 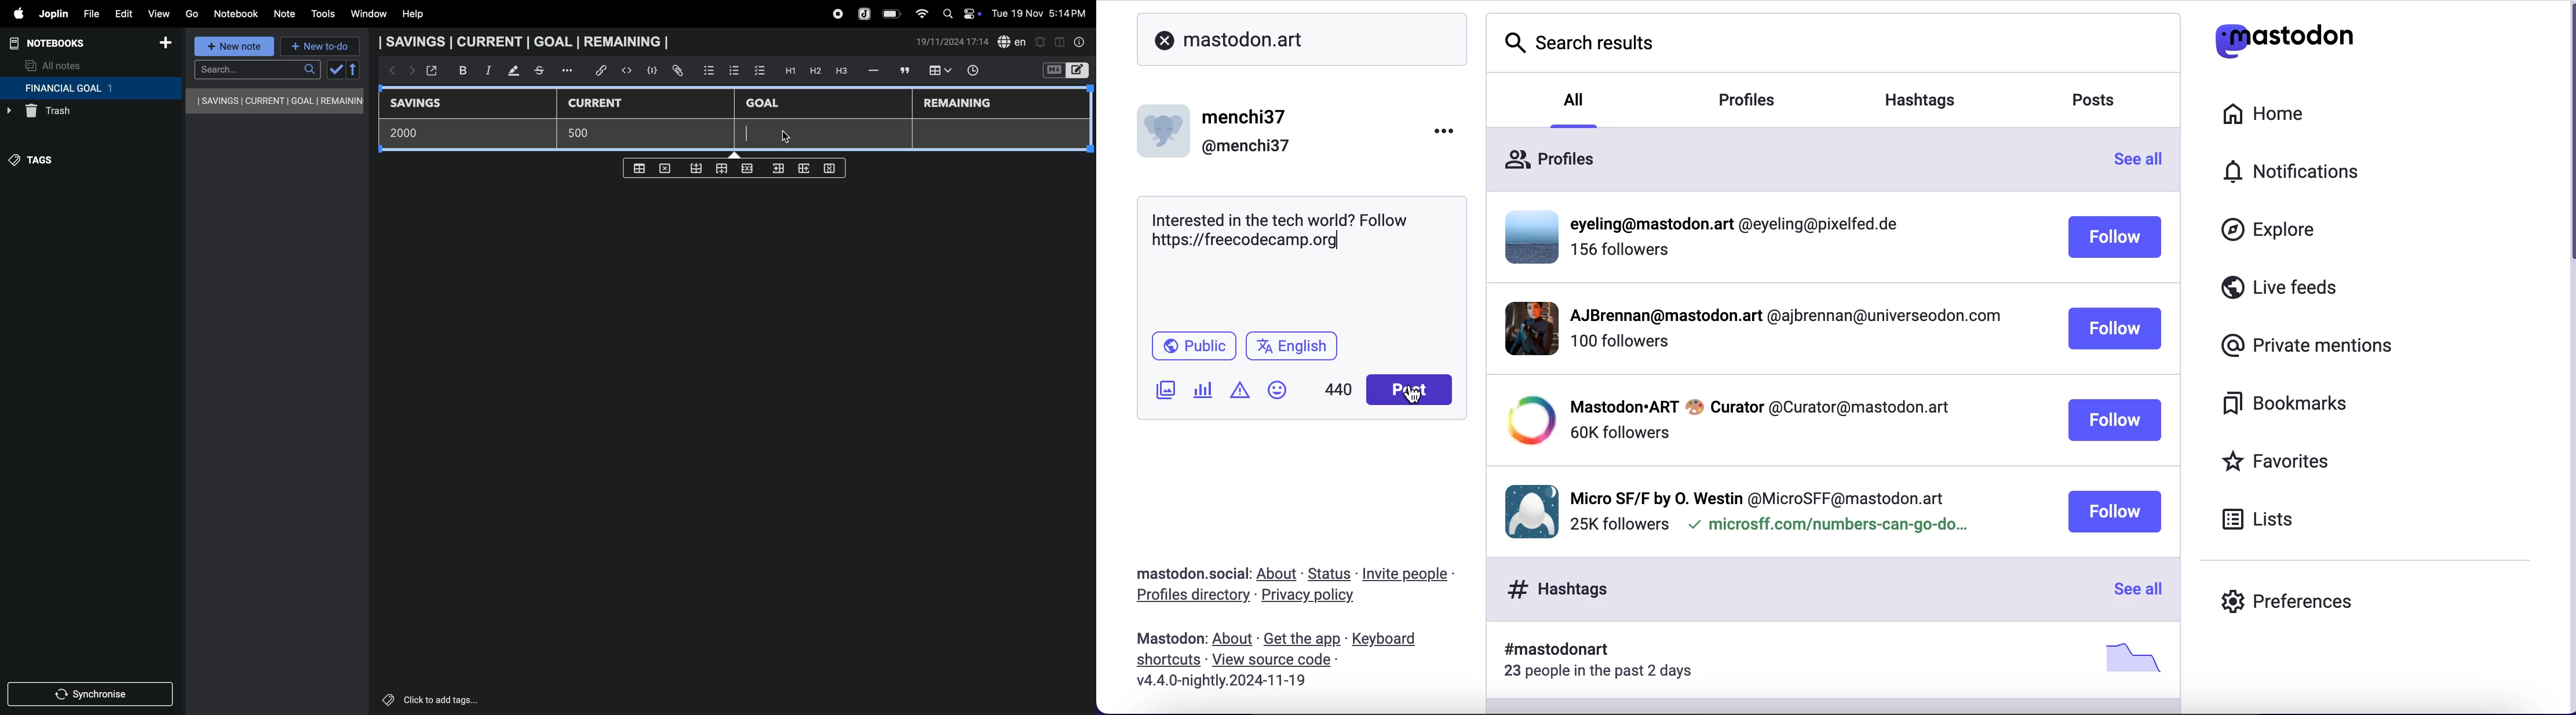 I want to click on Goal, so click(x=769, y=104).